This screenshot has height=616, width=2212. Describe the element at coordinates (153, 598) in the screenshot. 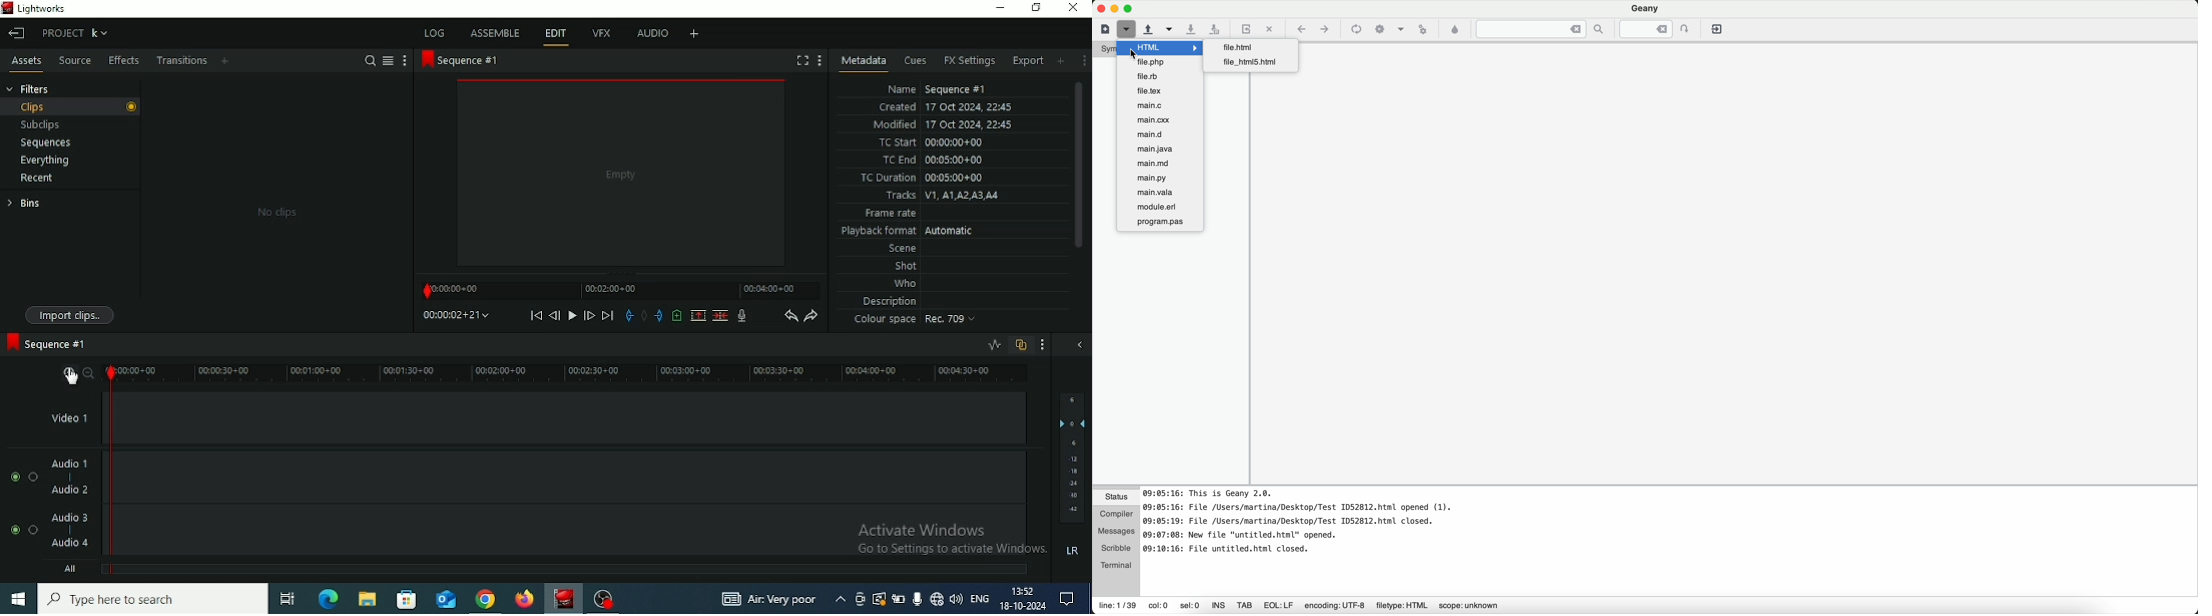

I see `Type here to search` at that location.